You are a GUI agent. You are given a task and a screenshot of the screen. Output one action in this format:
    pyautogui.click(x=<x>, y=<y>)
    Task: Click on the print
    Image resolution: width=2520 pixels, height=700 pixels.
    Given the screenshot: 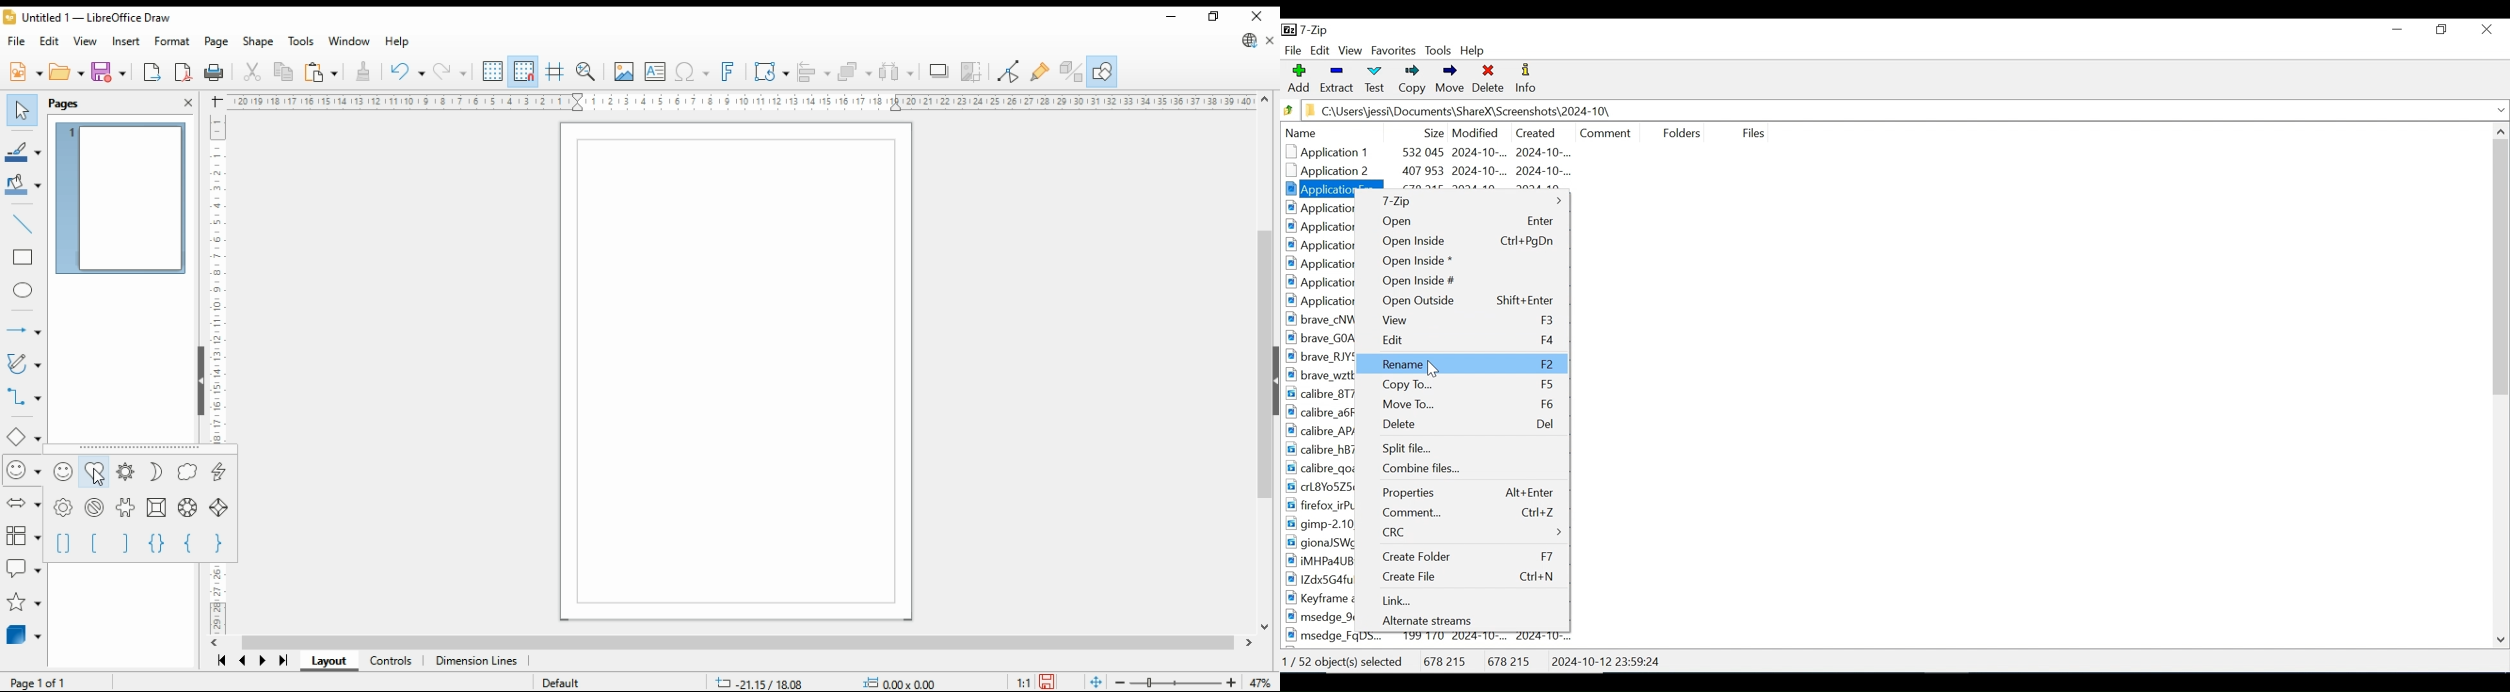 What is the action you would take?
    pyautogui.click(x=215, y=72)
    